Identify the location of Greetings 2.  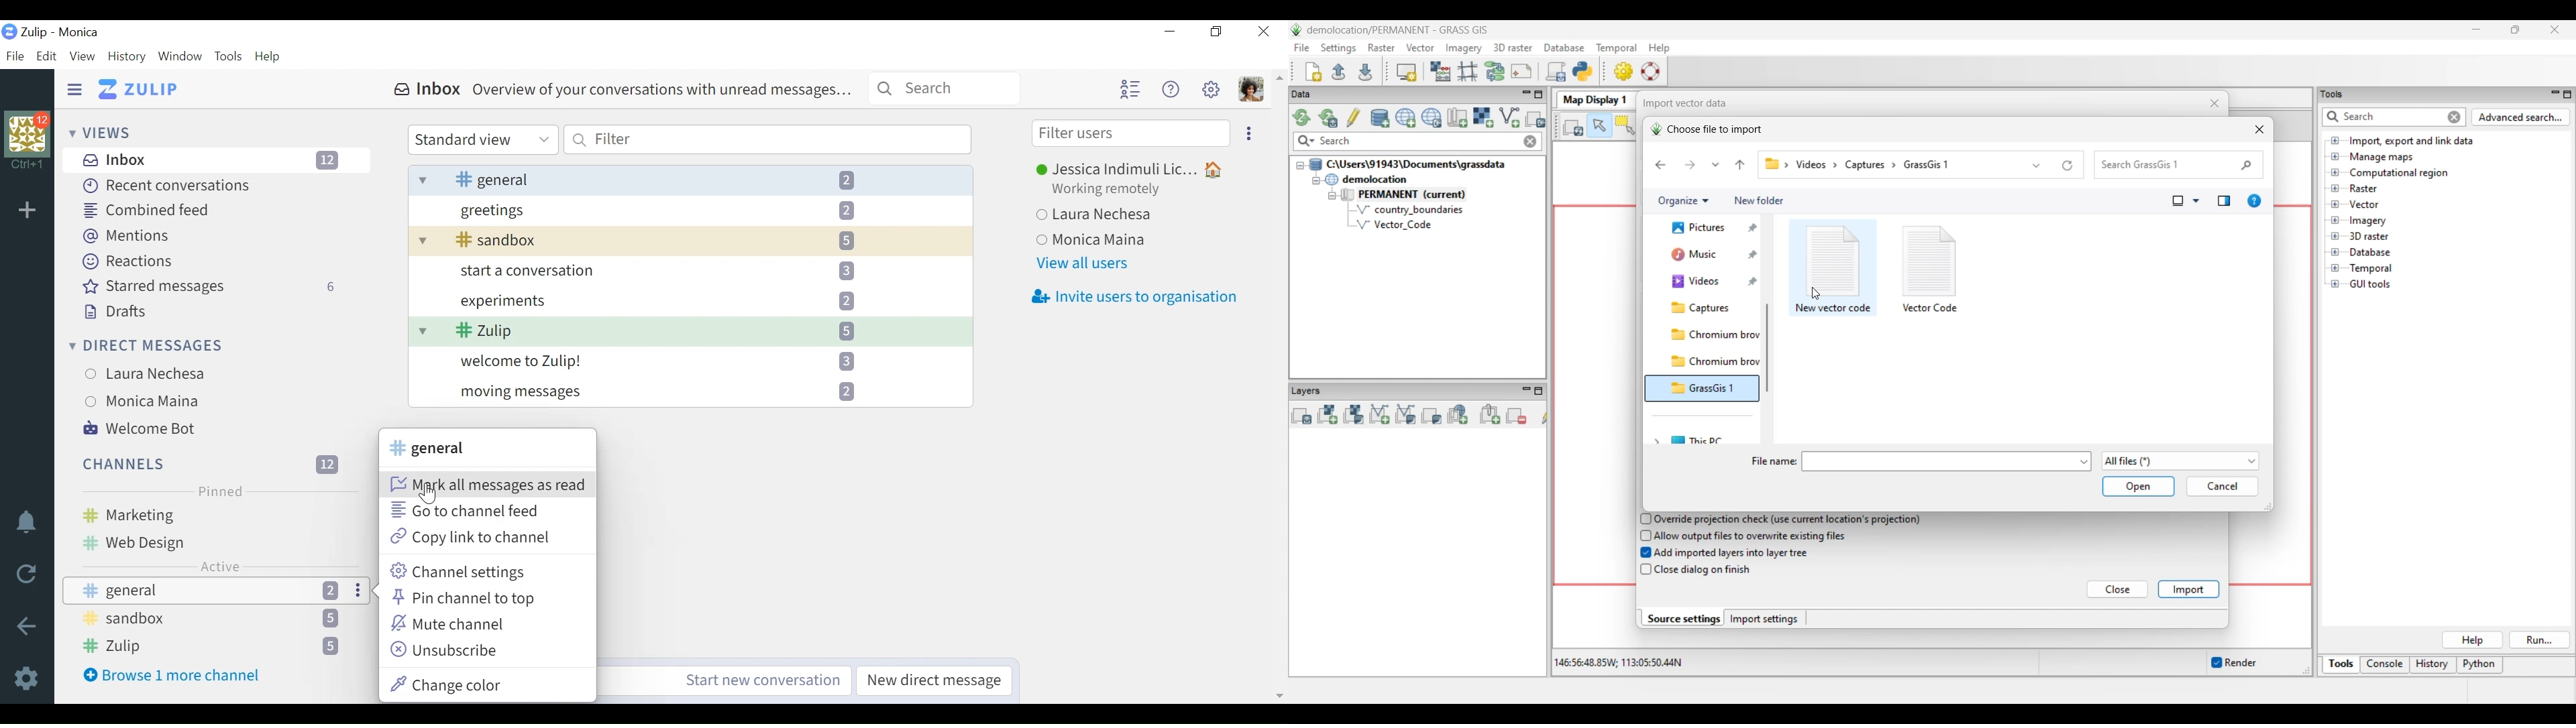
(691, 210).